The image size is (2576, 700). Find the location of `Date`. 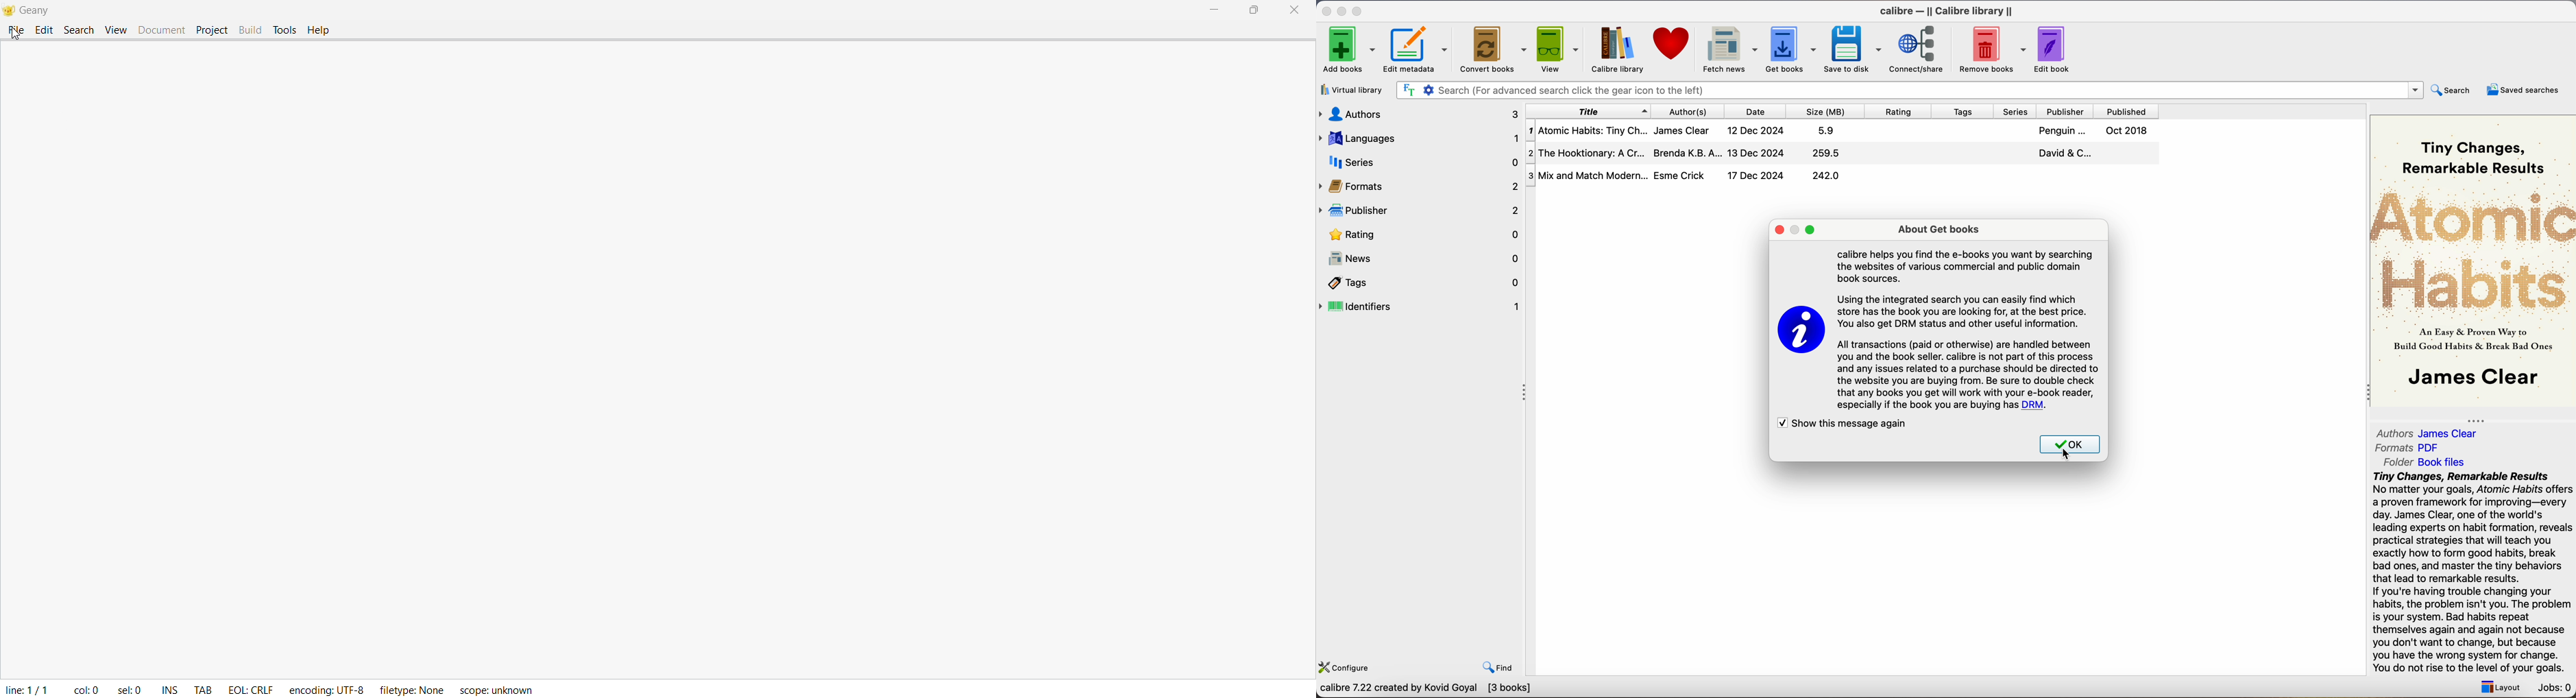

Date is located at coordinates (1757, 112).